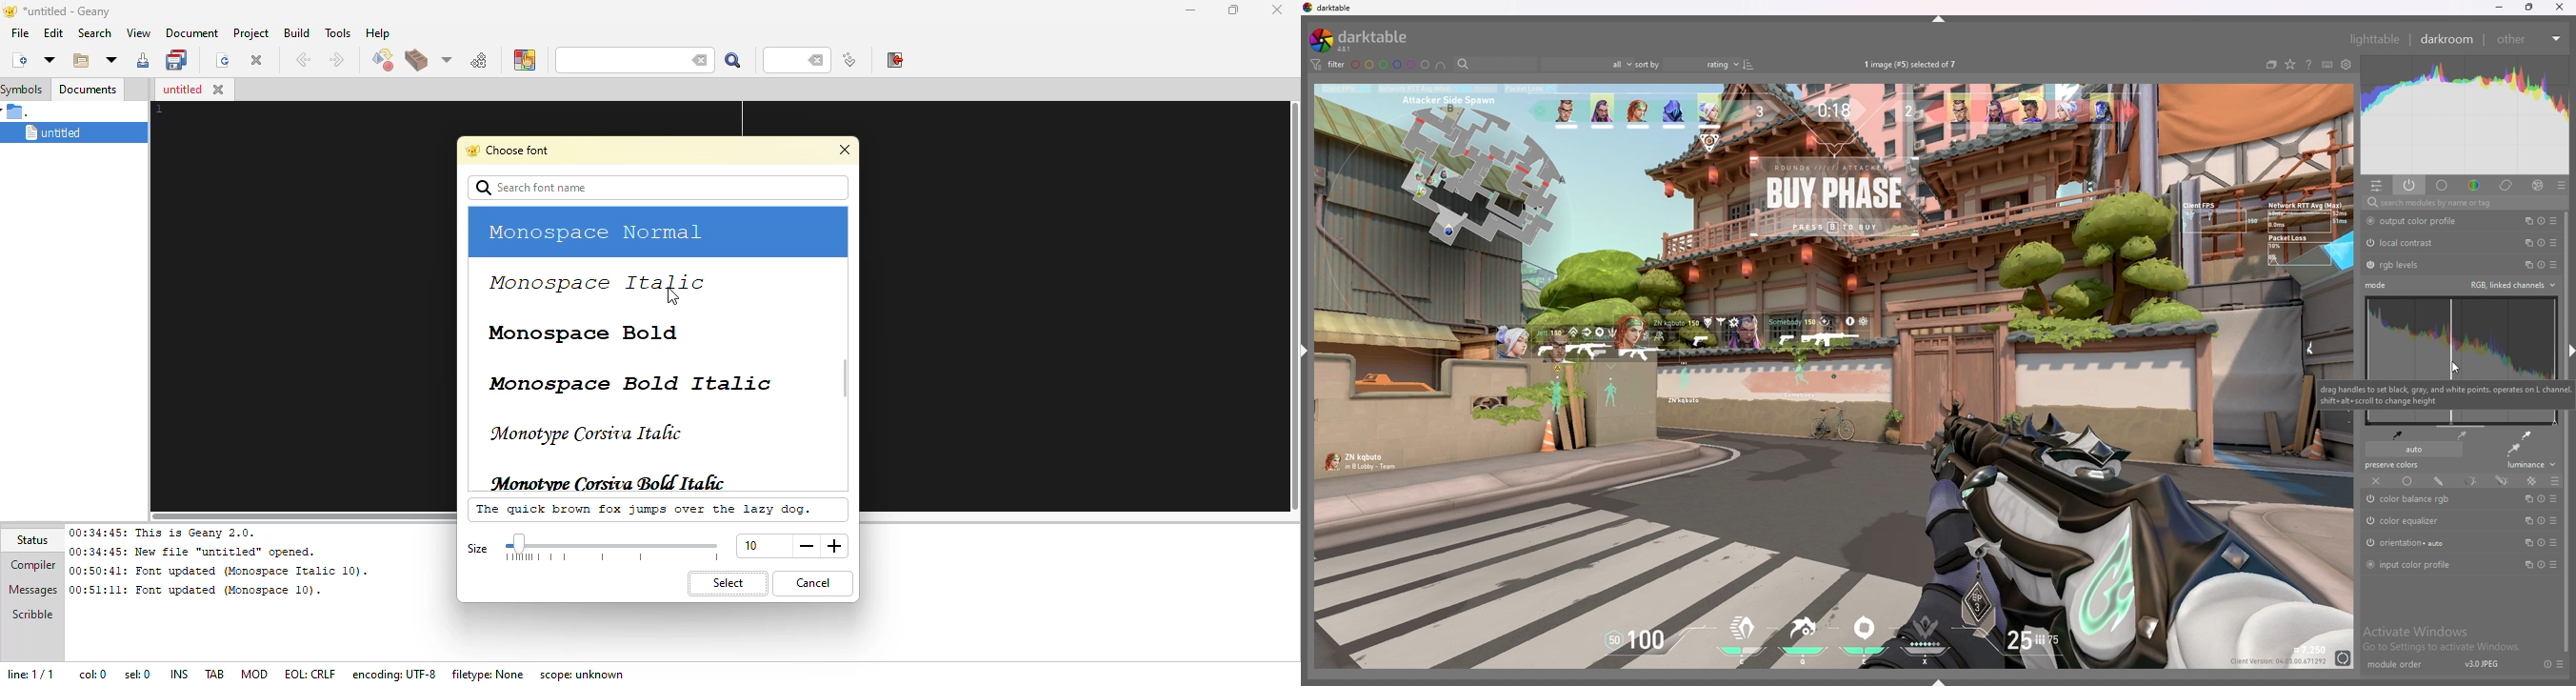  Describe the element at coordinates (1939, 19) in the screenshot. I see `hide` at that location.